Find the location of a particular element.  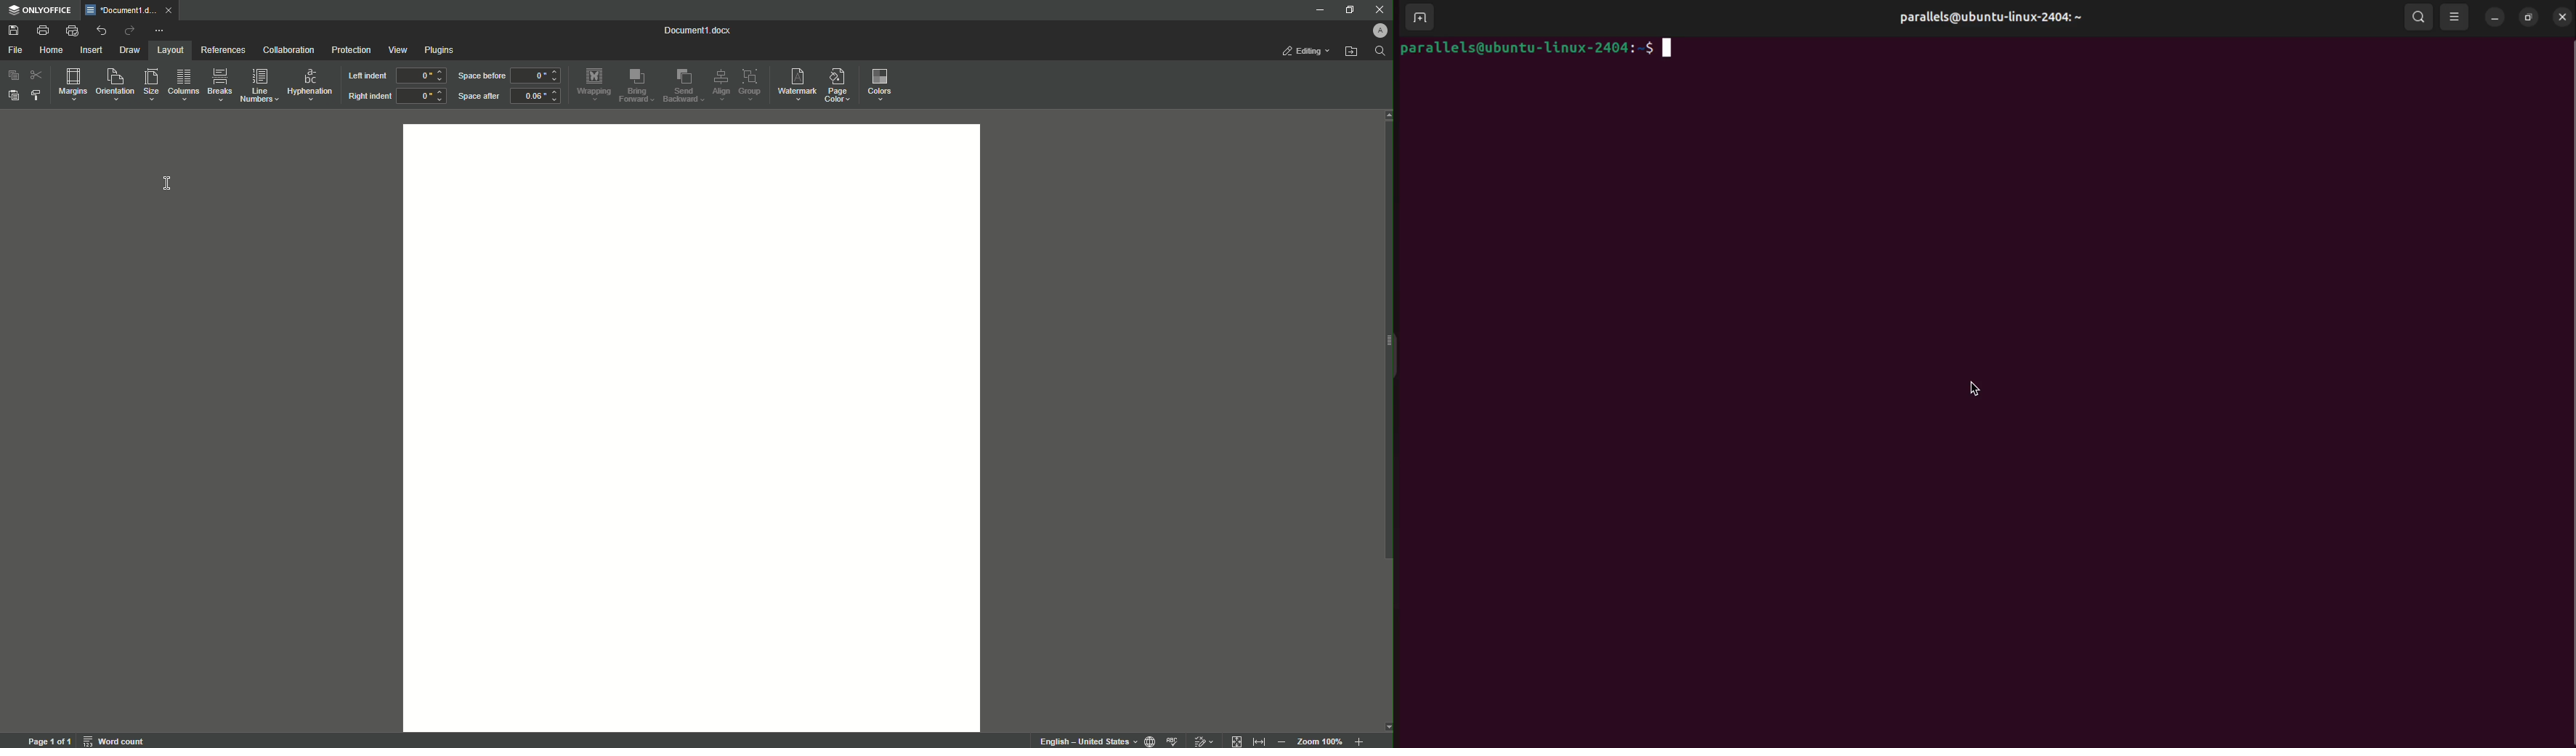

Editing is located at coordinates (1303, 52).